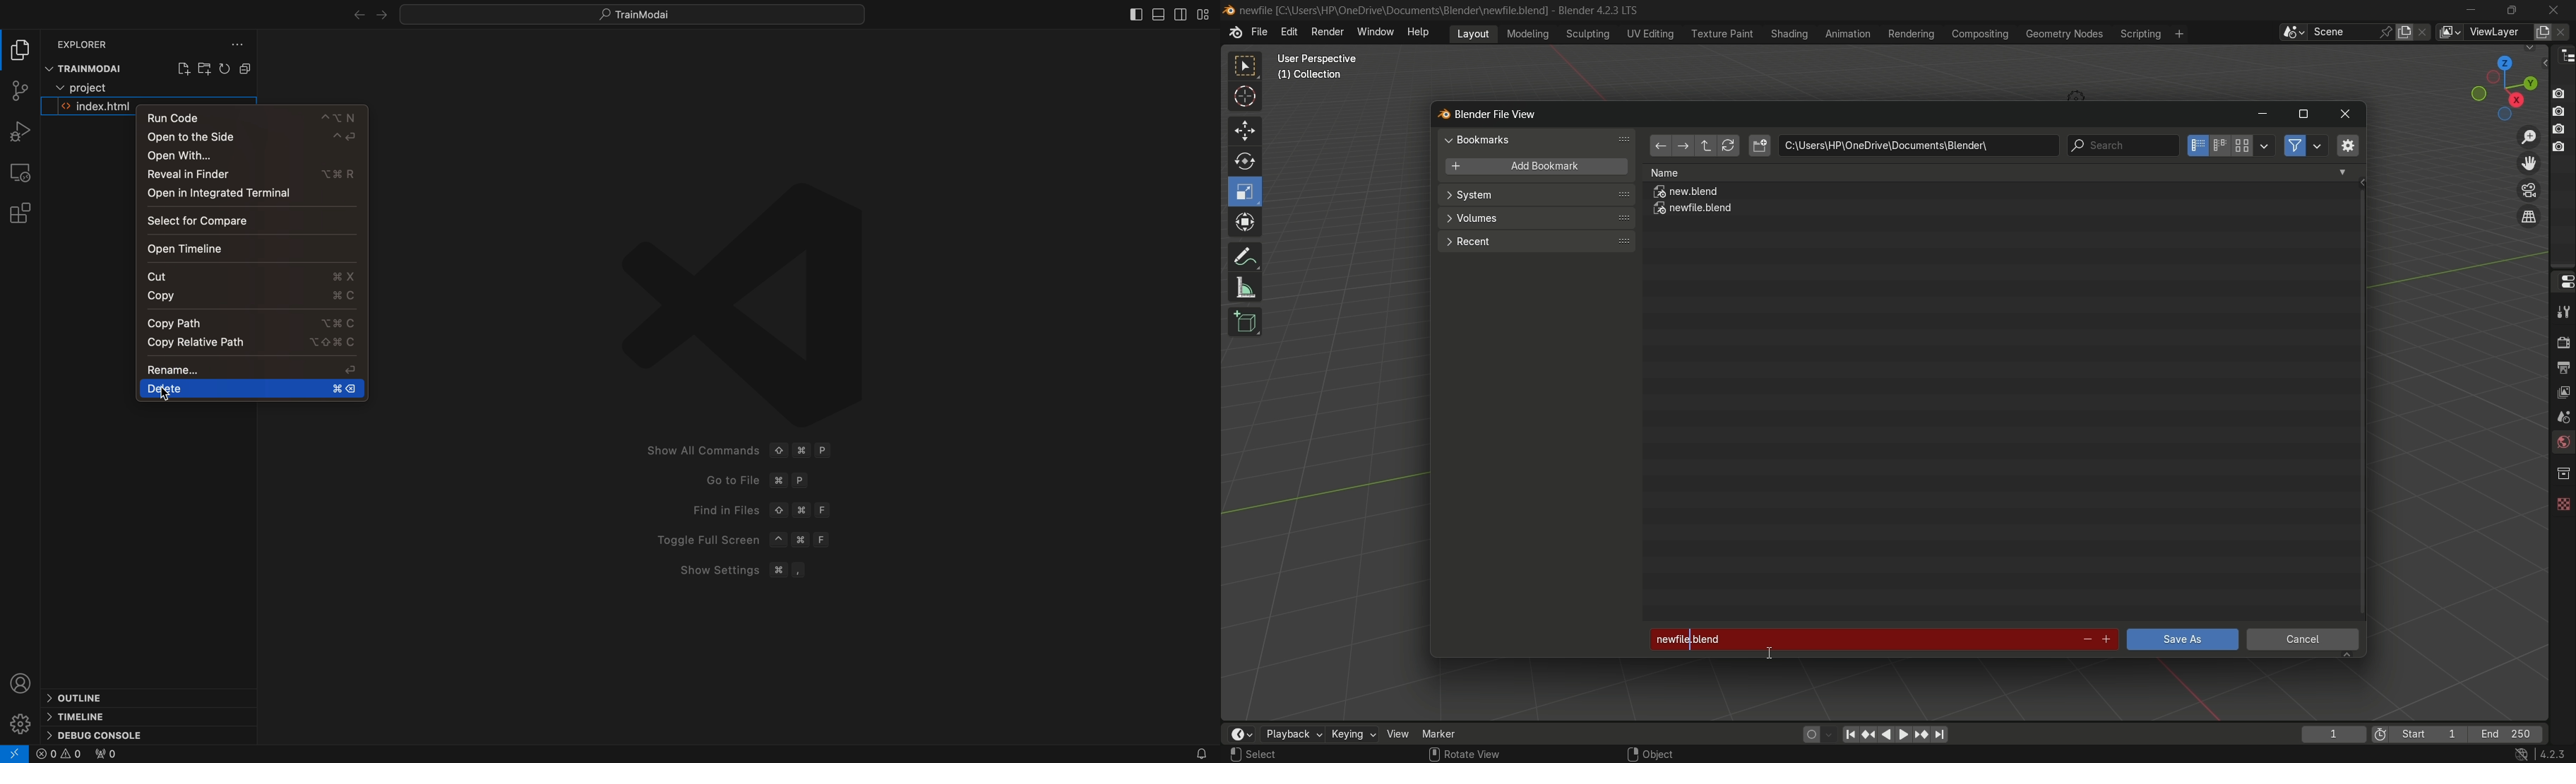  I want to click on settingd, so click(21, 723).